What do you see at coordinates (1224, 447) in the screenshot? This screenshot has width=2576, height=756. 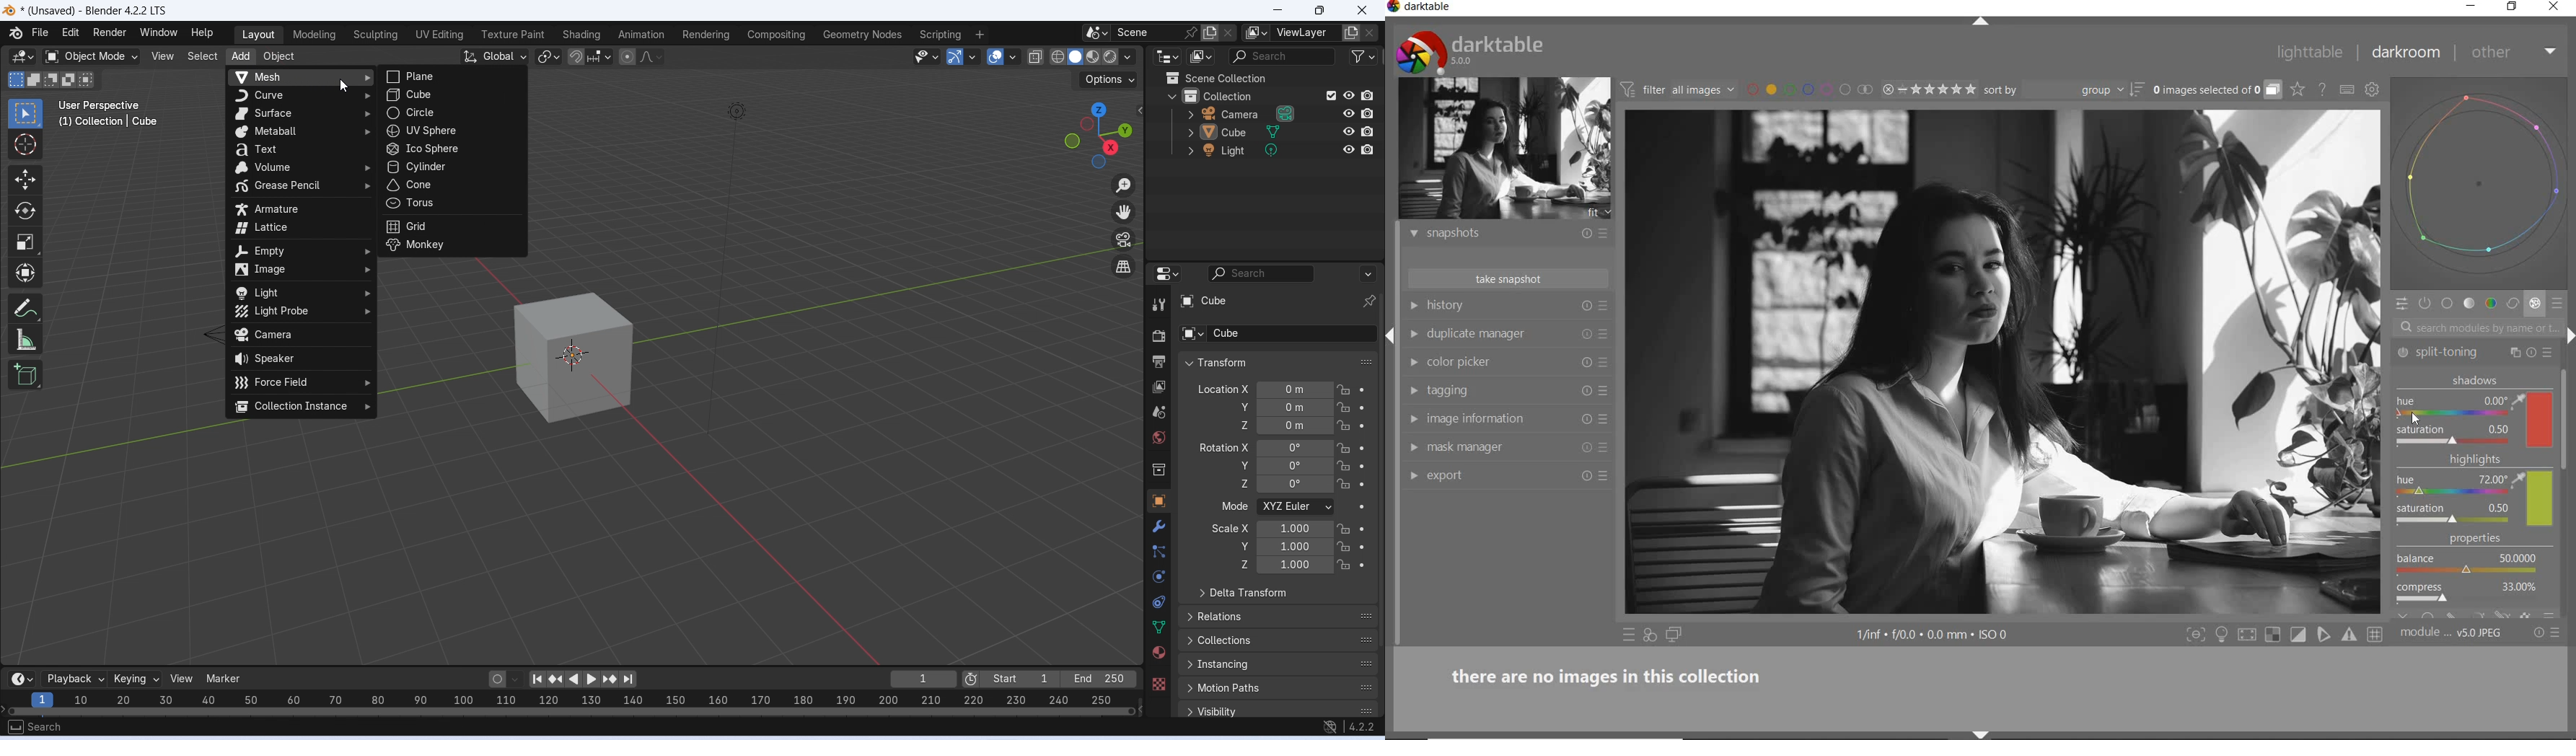 I see `rotation x` at bounding box center [1224, 447].